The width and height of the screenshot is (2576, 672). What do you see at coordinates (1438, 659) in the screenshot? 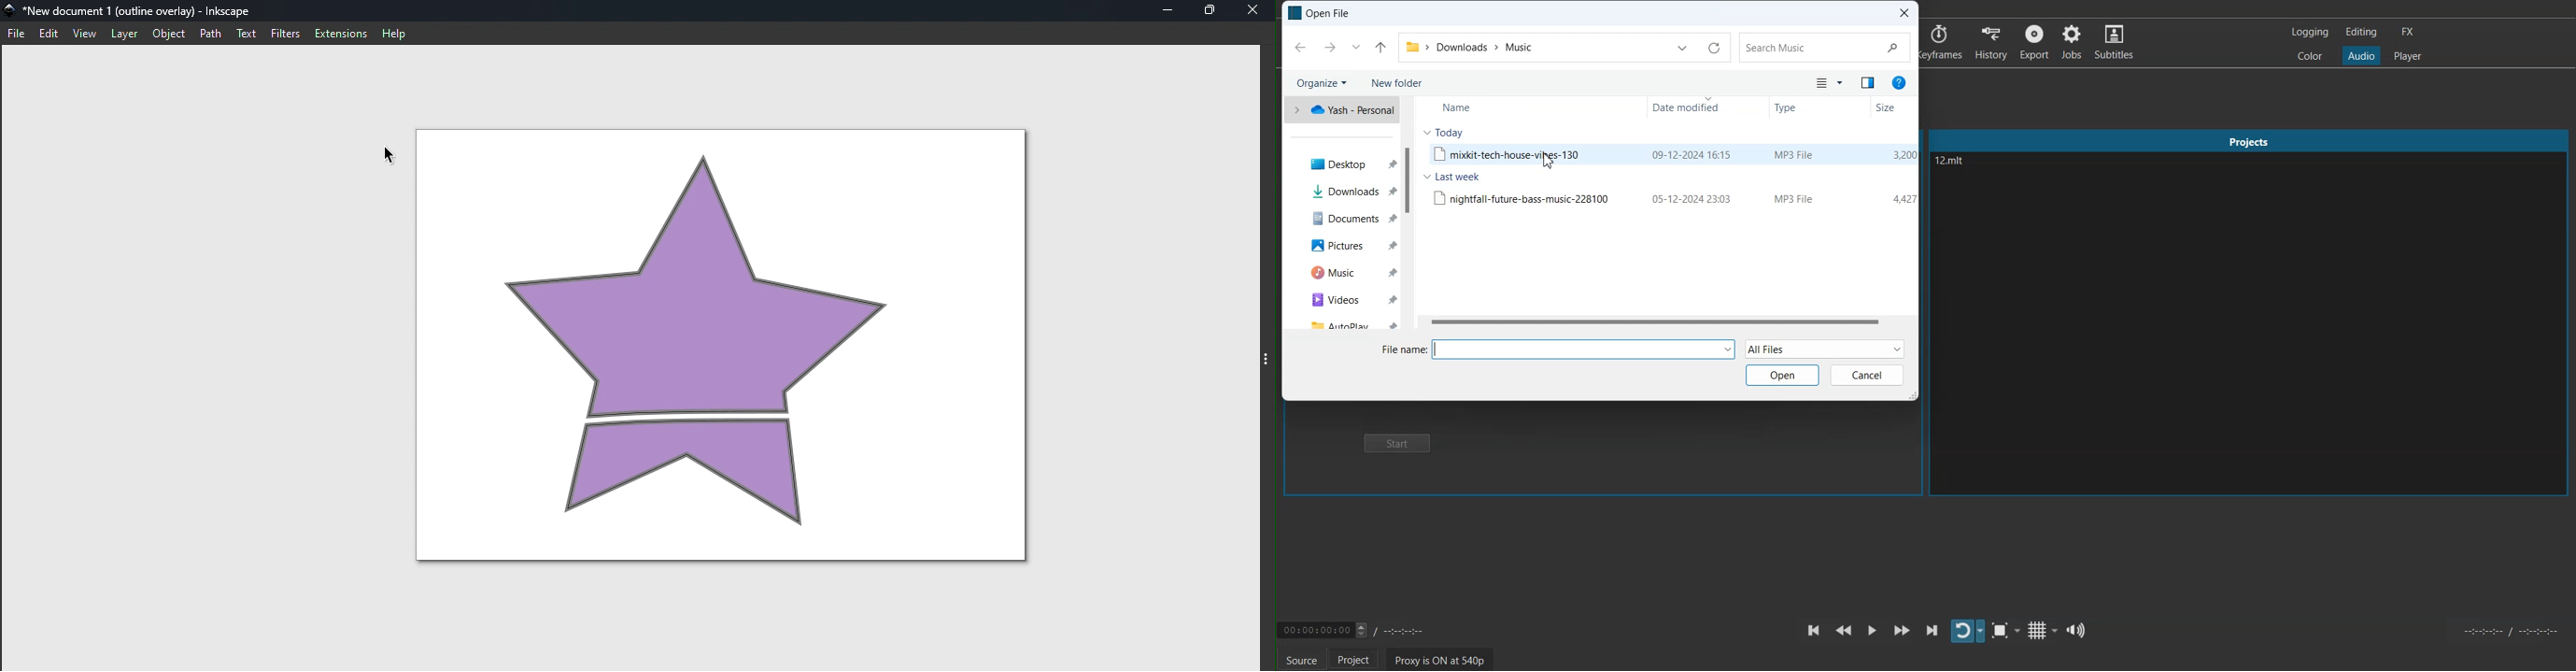
I see `Proxy is ON at 540p ` at bounding box center [1438, 659].